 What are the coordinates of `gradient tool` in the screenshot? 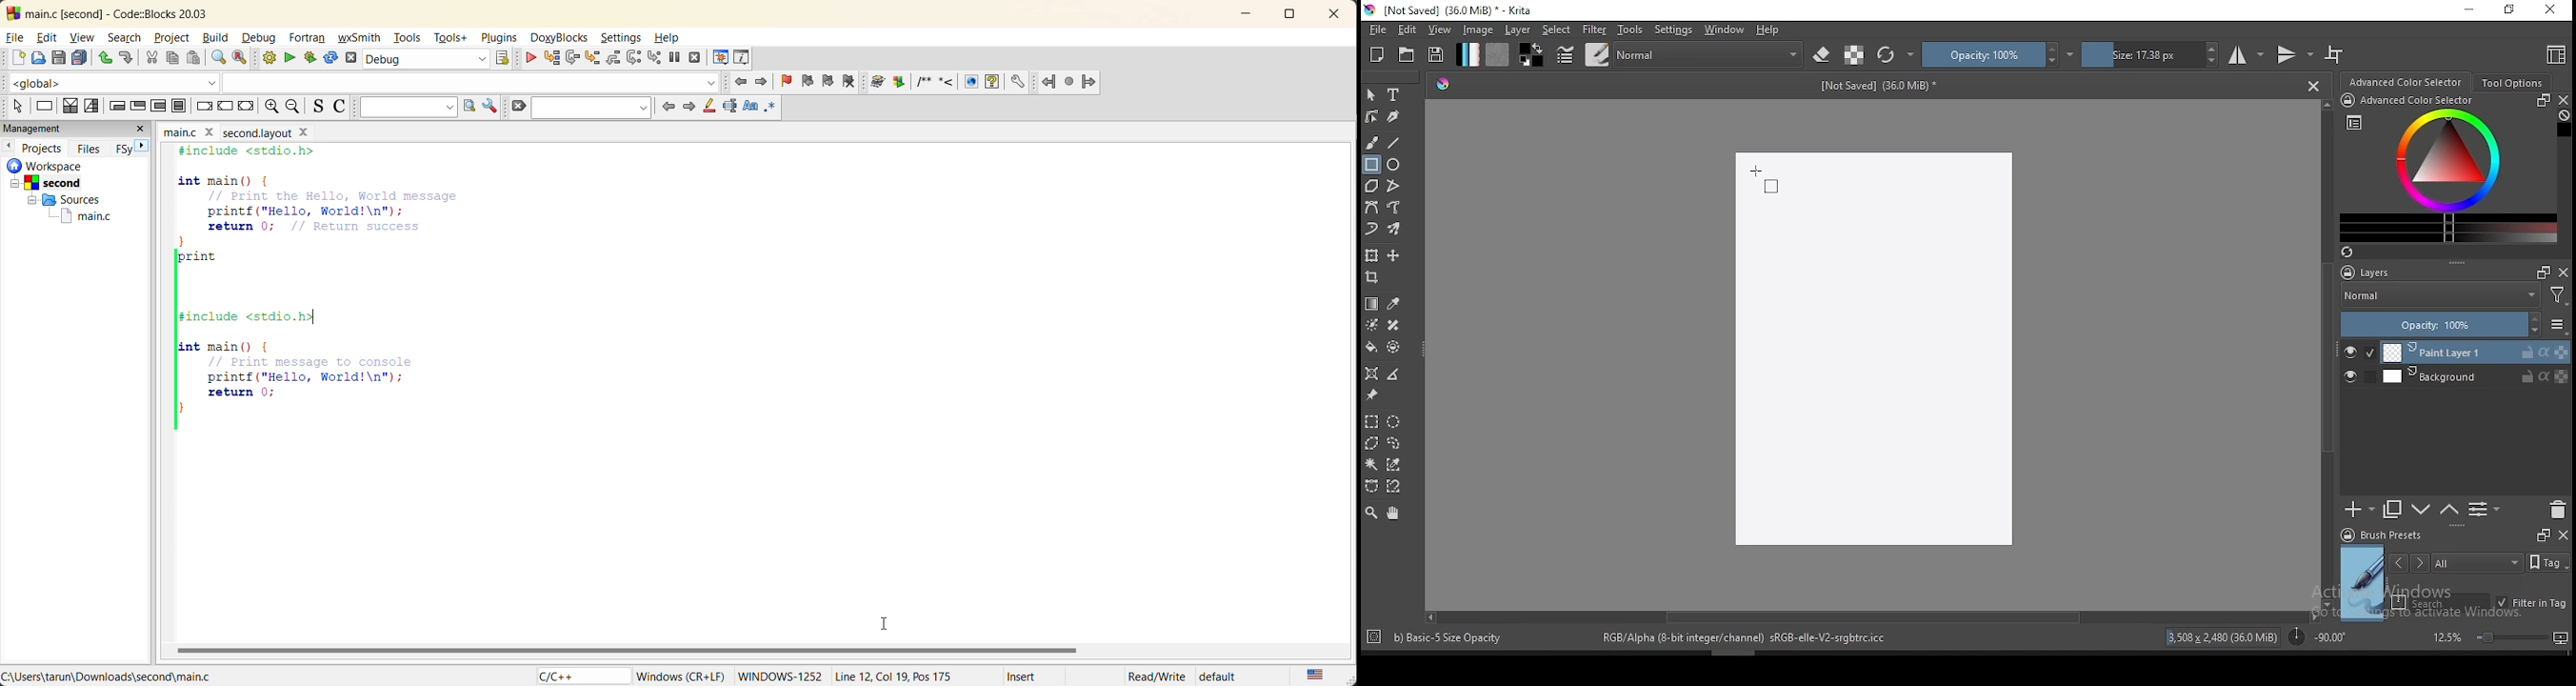 It's located at (1372, 304).